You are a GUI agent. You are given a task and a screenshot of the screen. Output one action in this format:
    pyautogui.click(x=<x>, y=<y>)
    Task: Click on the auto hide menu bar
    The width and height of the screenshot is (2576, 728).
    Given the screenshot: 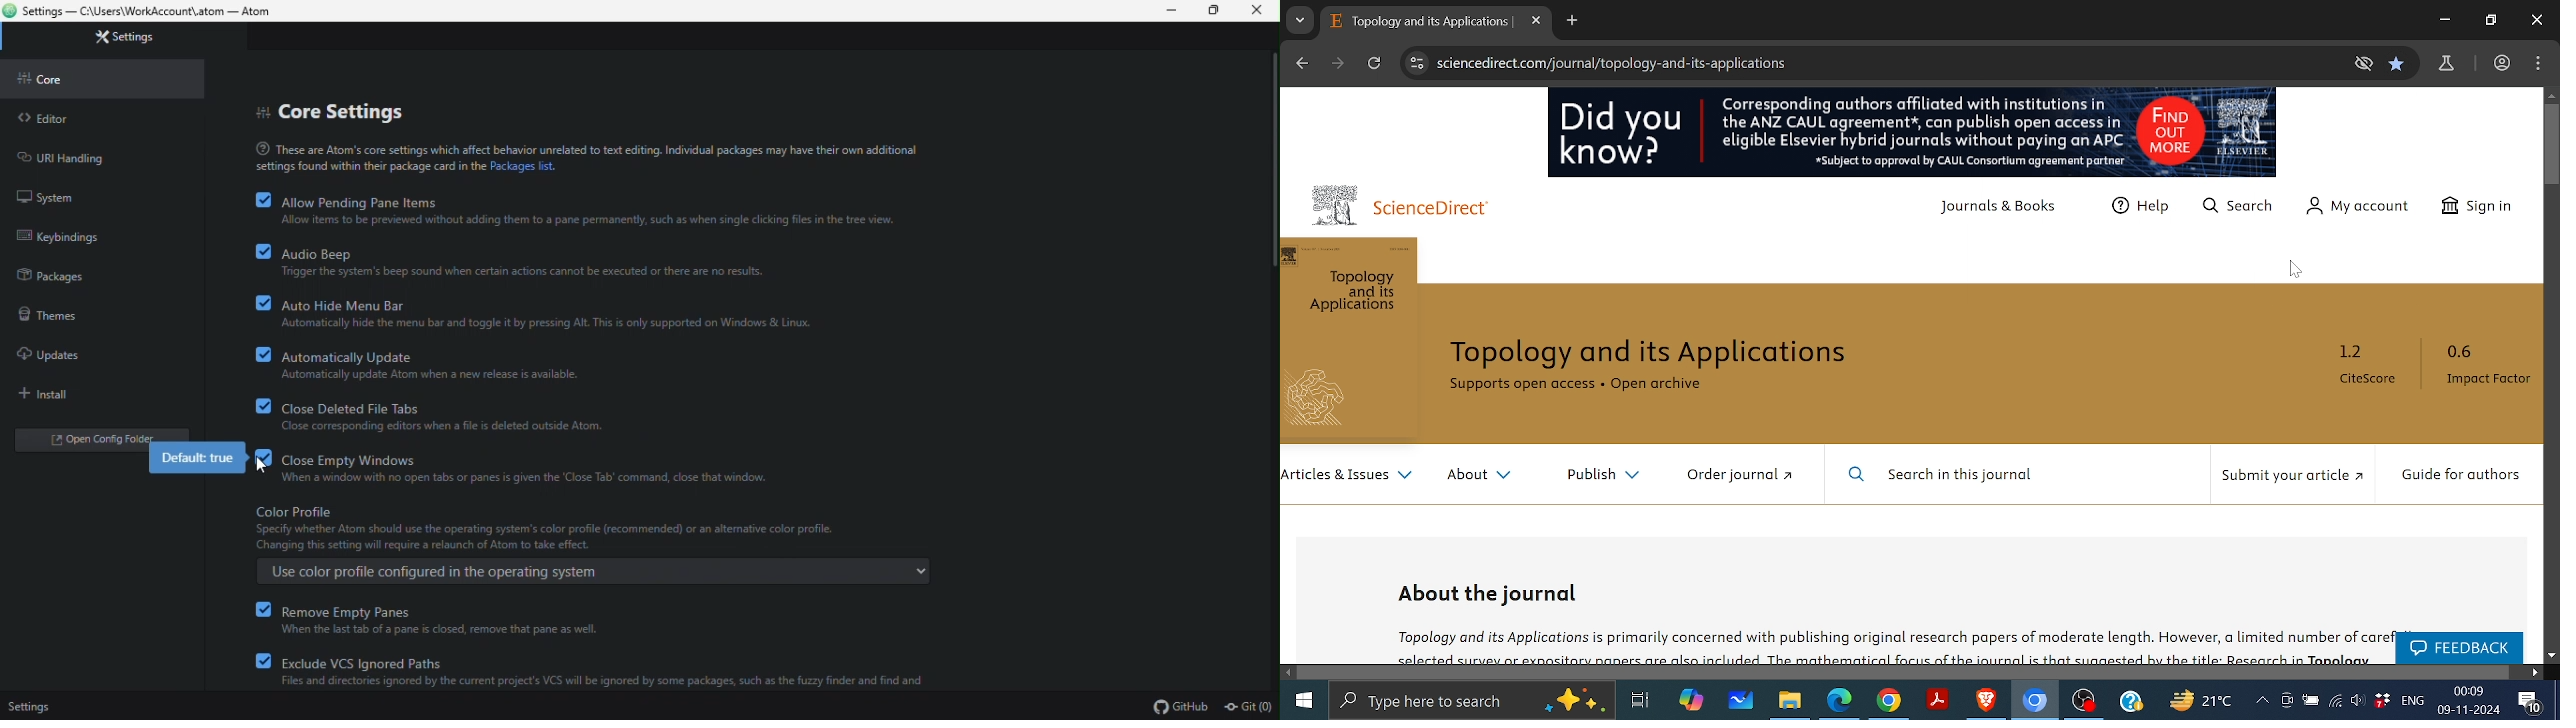 What is the action you would take?
    pyautogui.click(x=548, y=312)
    